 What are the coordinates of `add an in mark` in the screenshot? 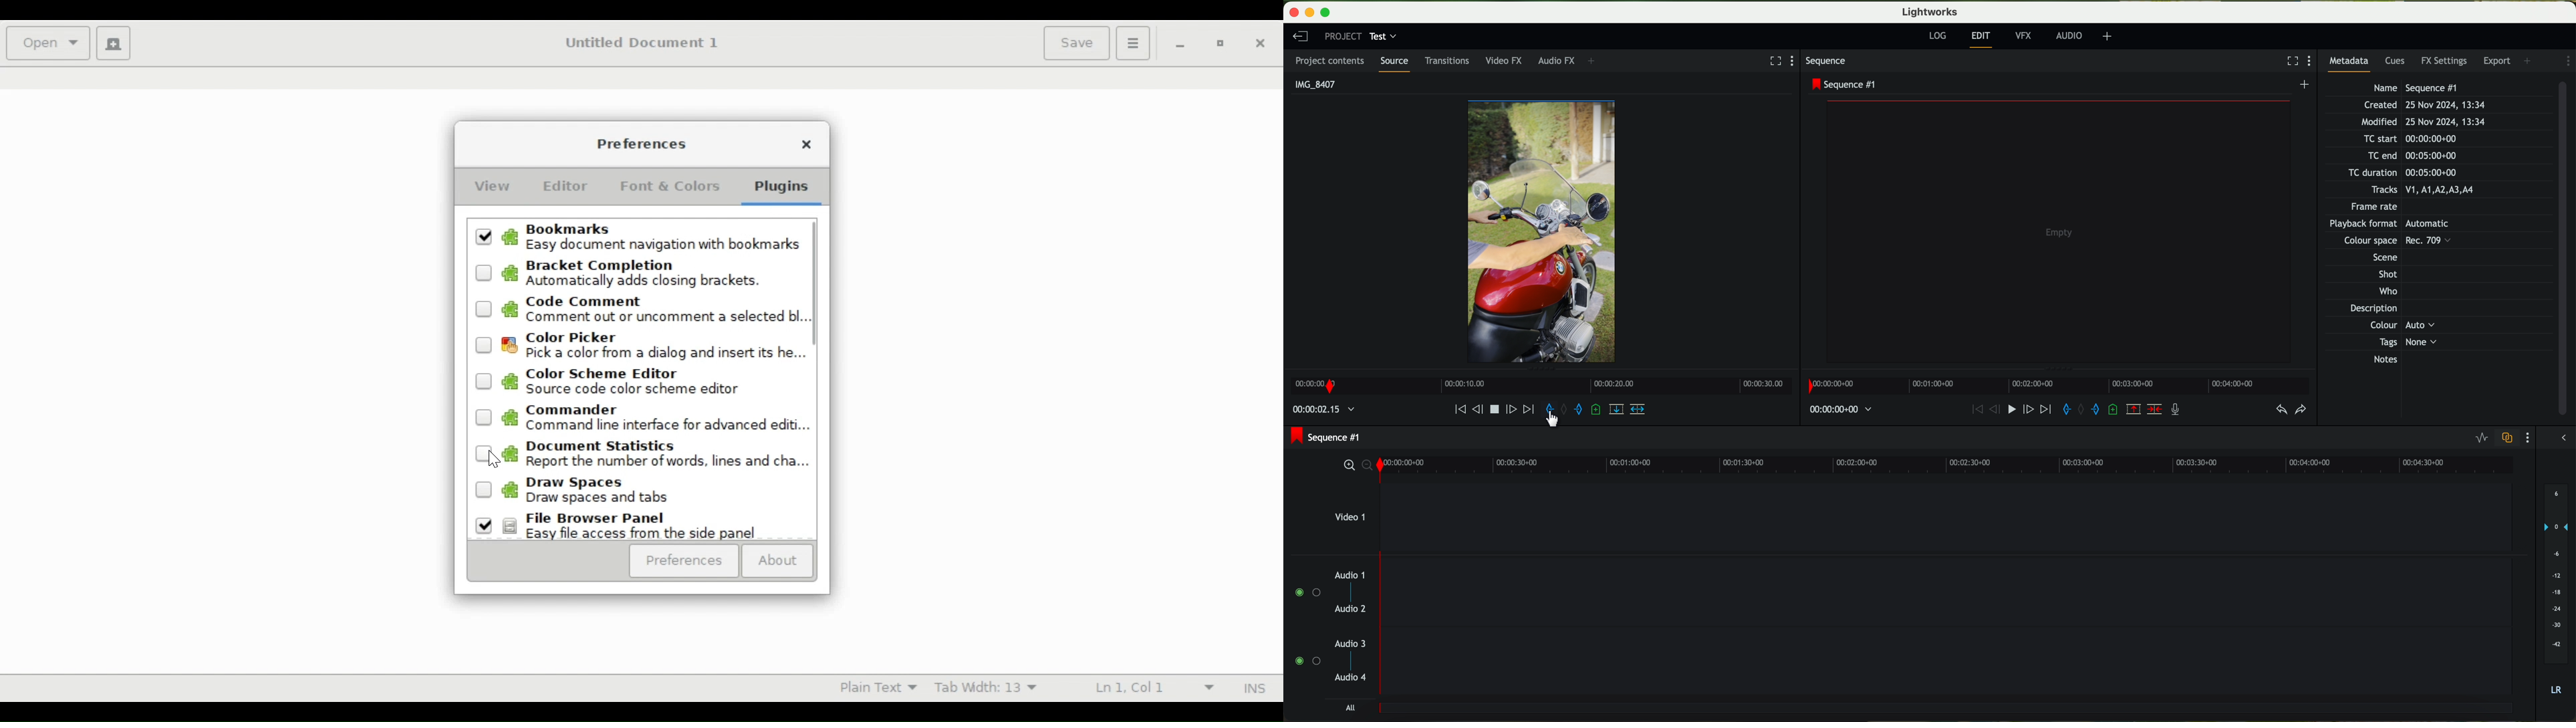 It's located at (2063, 409).